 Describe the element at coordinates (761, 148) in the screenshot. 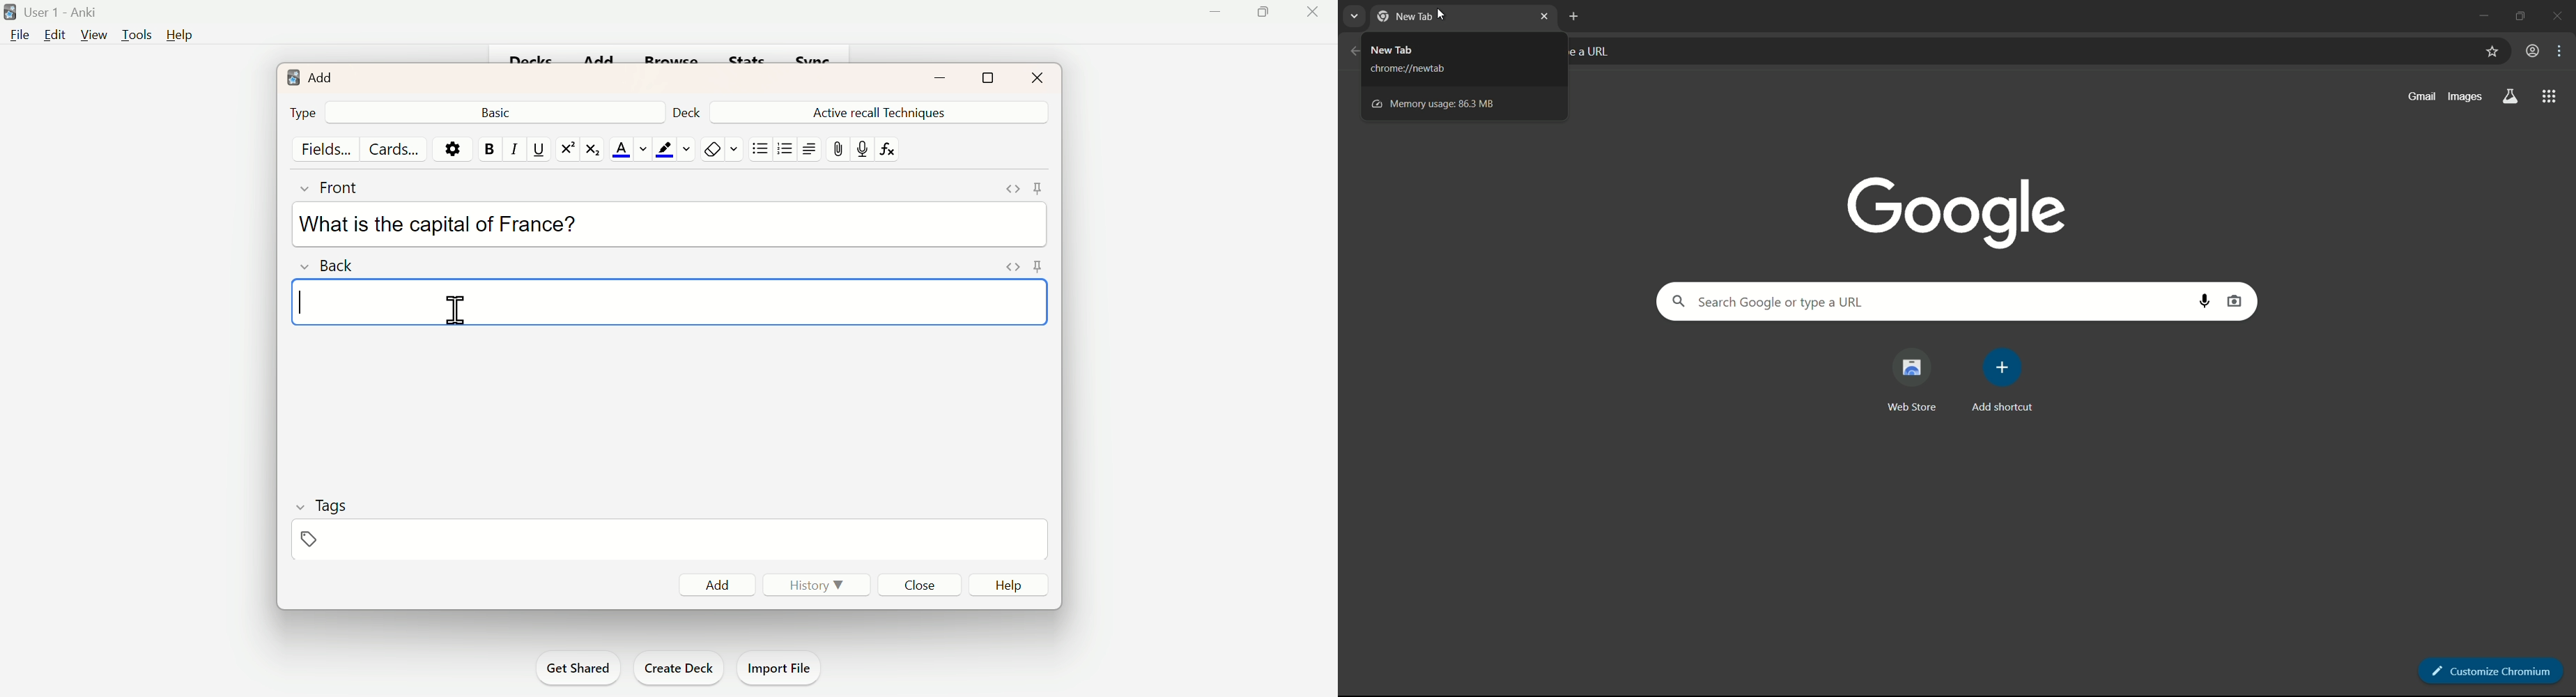

I see `Unorganised List` at that location.